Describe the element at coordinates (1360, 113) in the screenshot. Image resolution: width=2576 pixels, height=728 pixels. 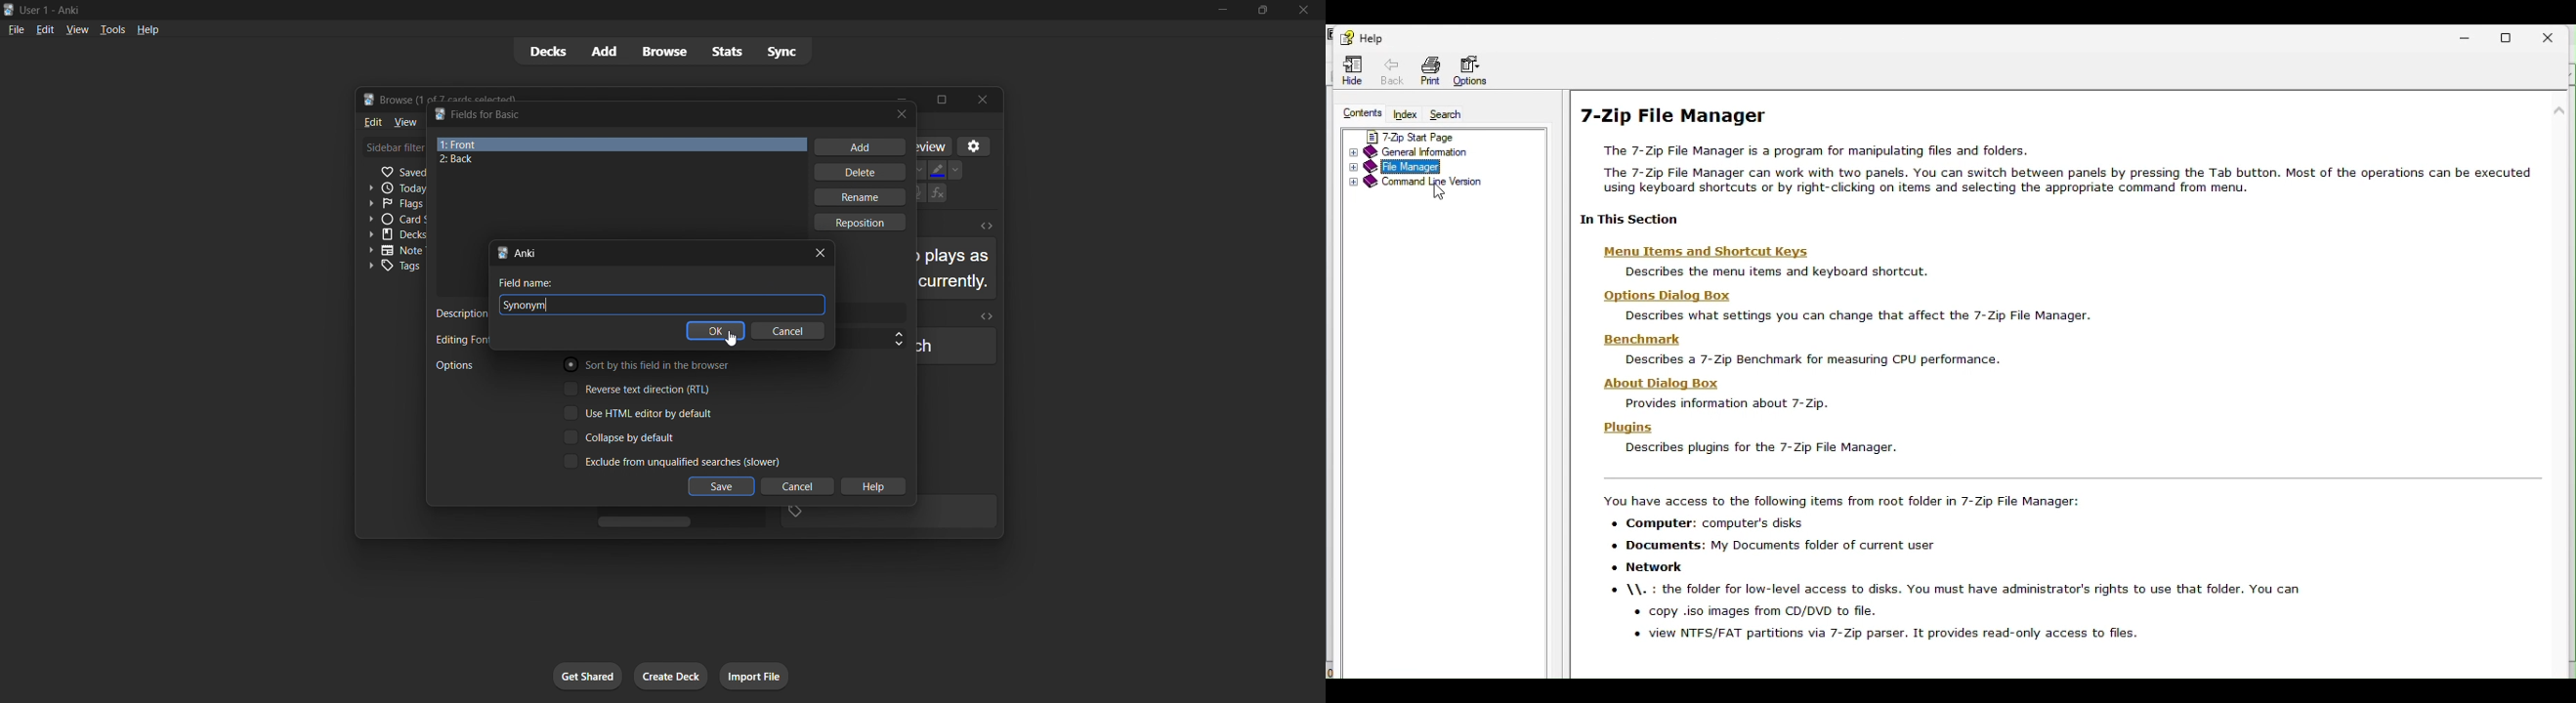
I see `Contents` at that location.